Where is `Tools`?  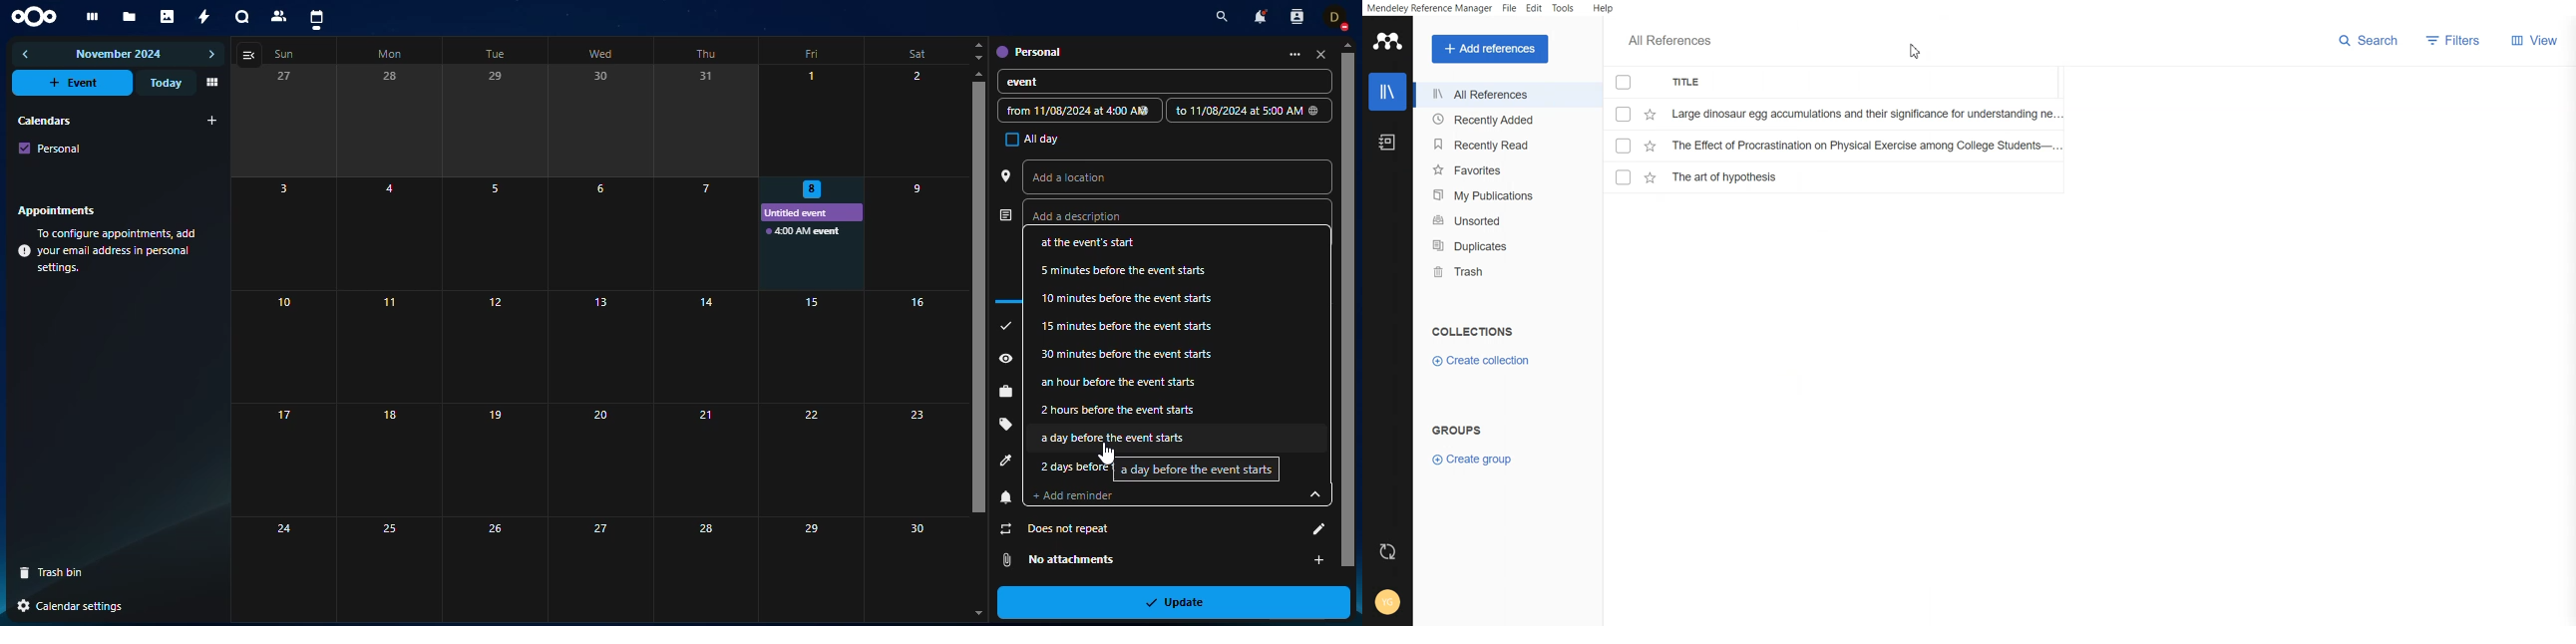
Tools is located at coordinates (1563, 9).